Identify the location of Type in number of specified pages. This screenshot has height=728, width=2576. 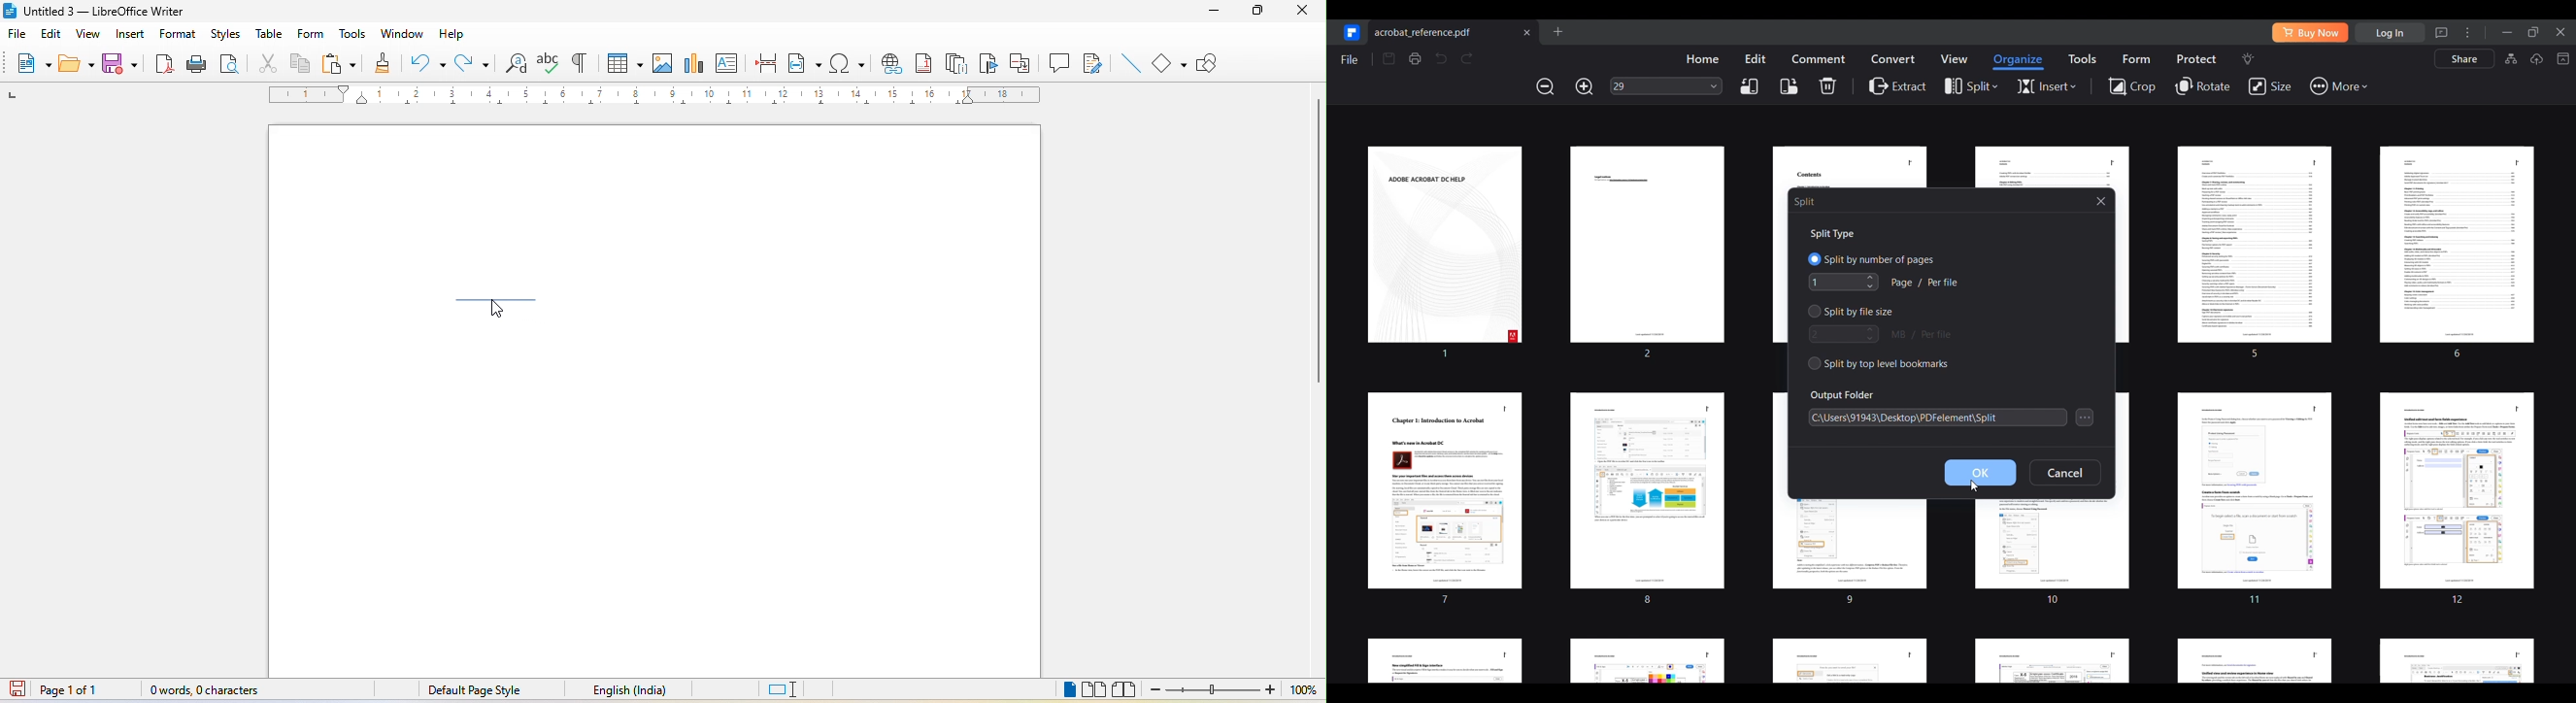
(1835, 282).